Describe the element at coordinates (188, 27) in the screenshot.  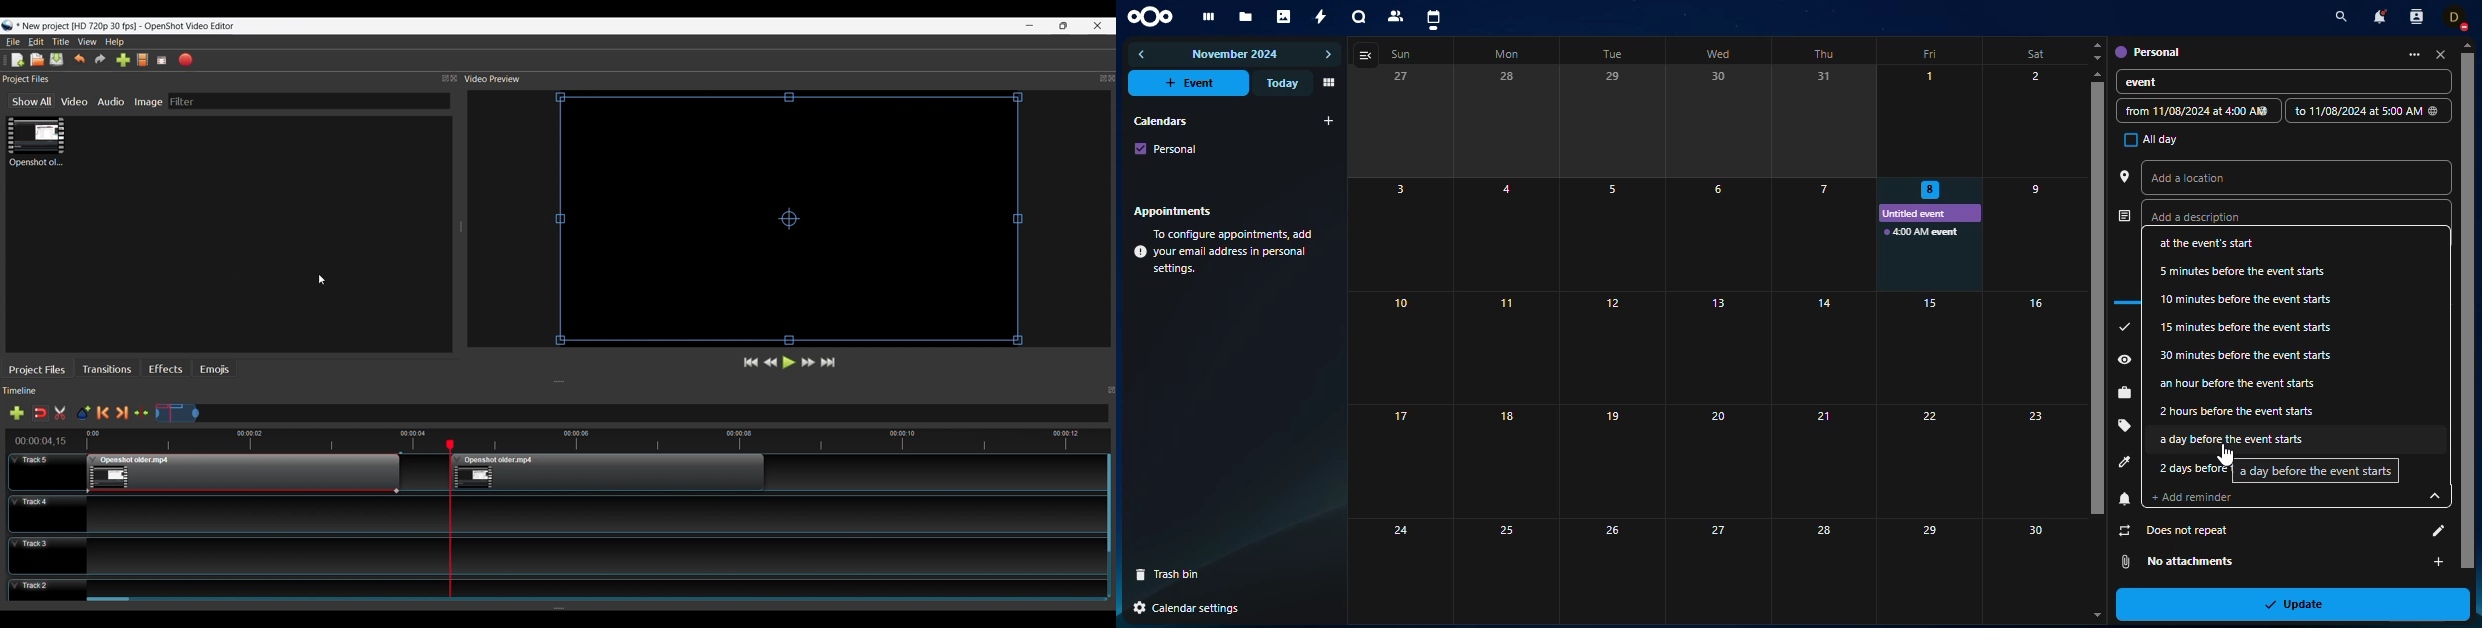
I see `OpenShot Video Editor` at that location.